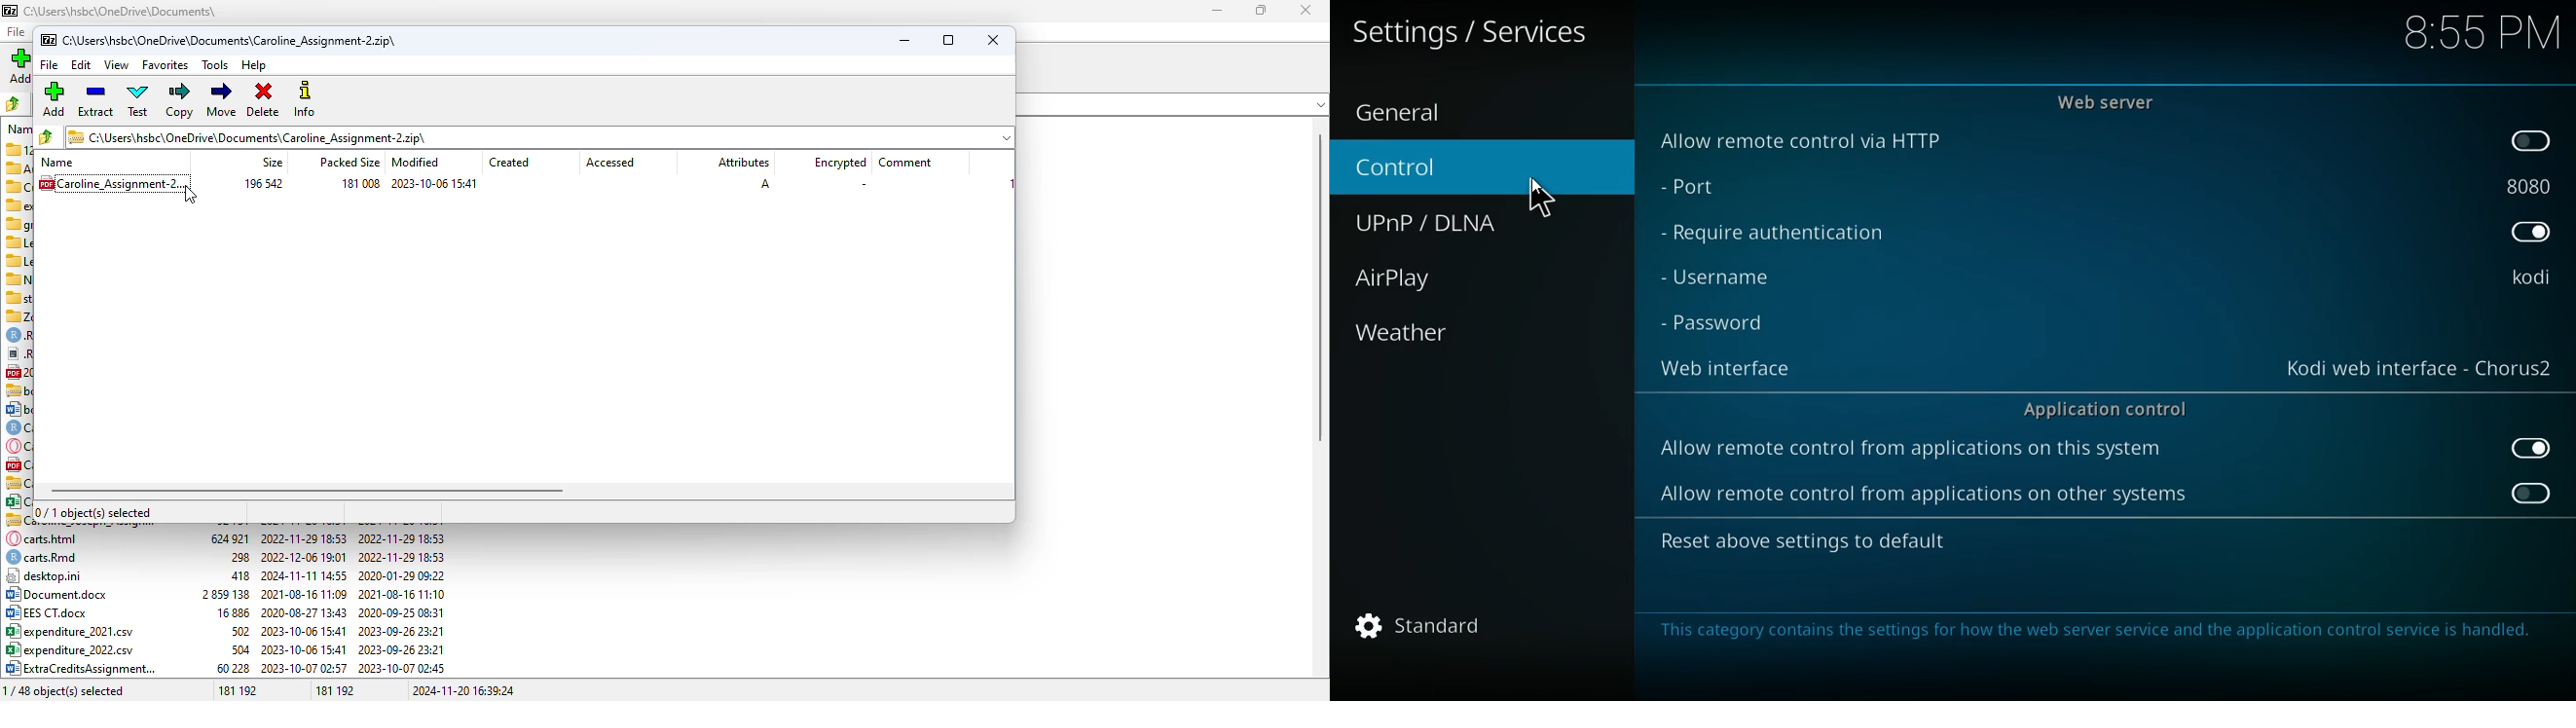 The height and width of the screenshot is (728, 2576). I want to click on add, so click(54, 99).